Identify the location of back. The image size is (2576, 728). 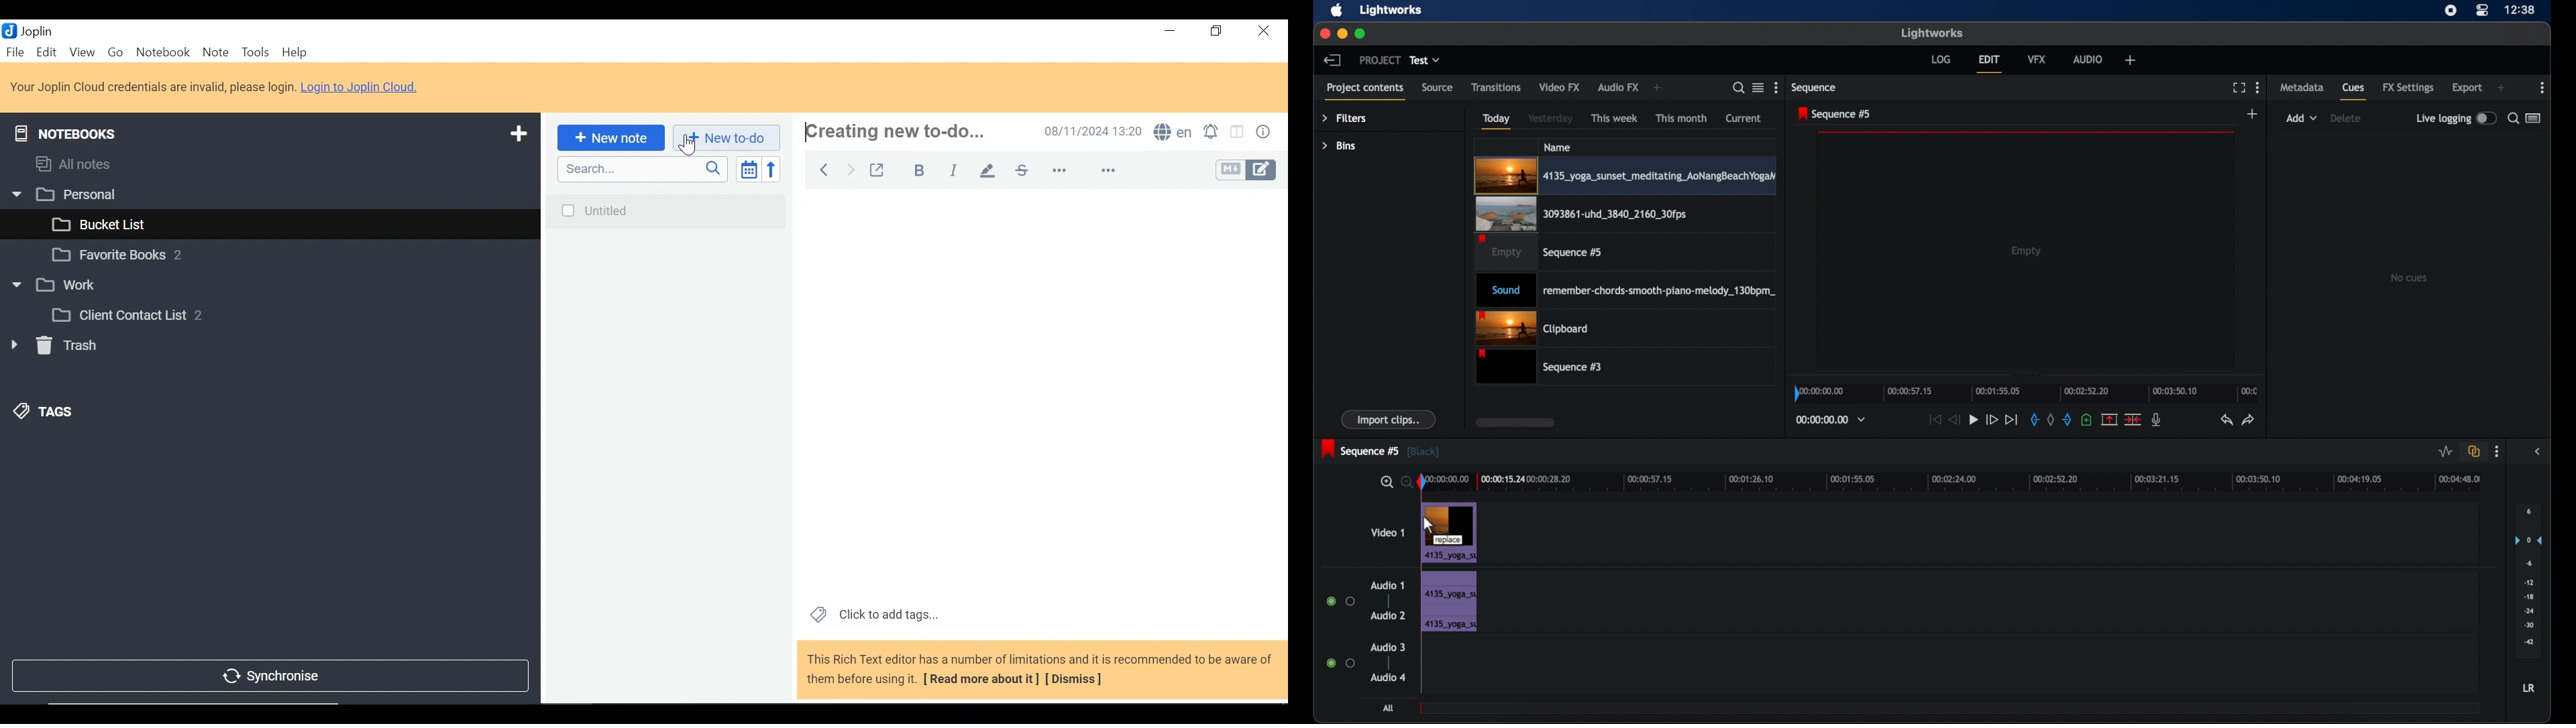
(1334, 60).